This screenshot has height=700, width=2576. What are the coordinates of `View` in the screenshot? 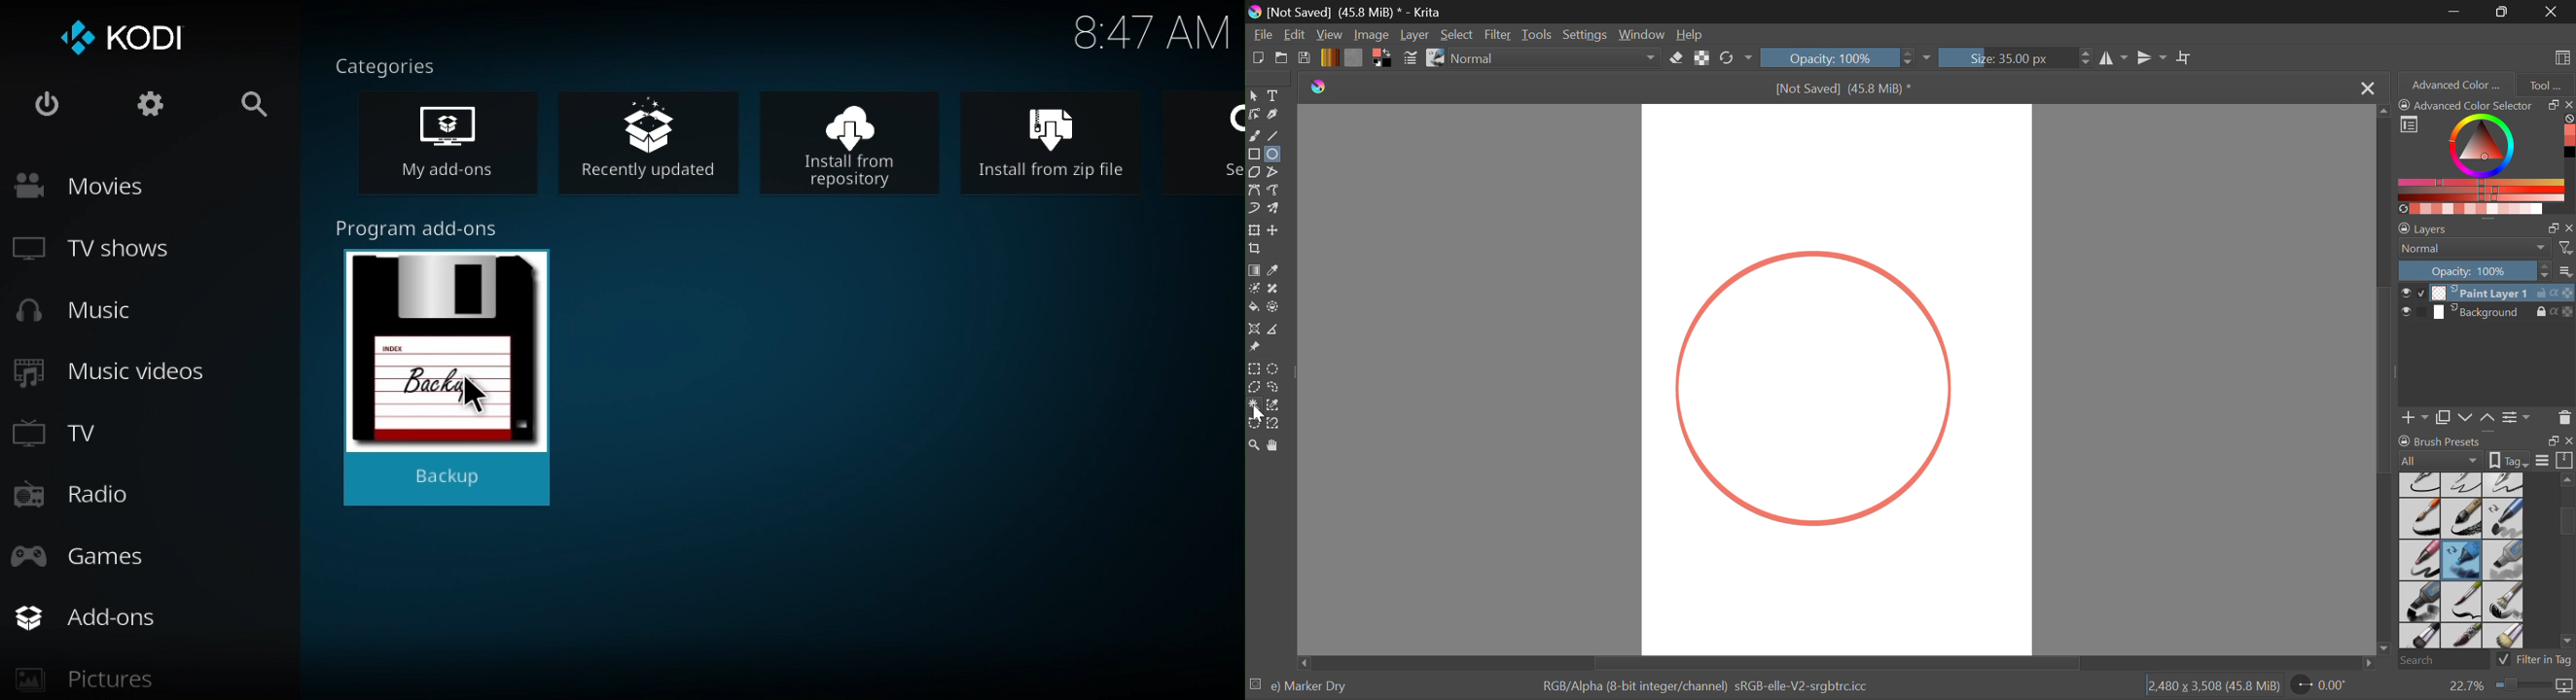 It's located at (1331, 35).